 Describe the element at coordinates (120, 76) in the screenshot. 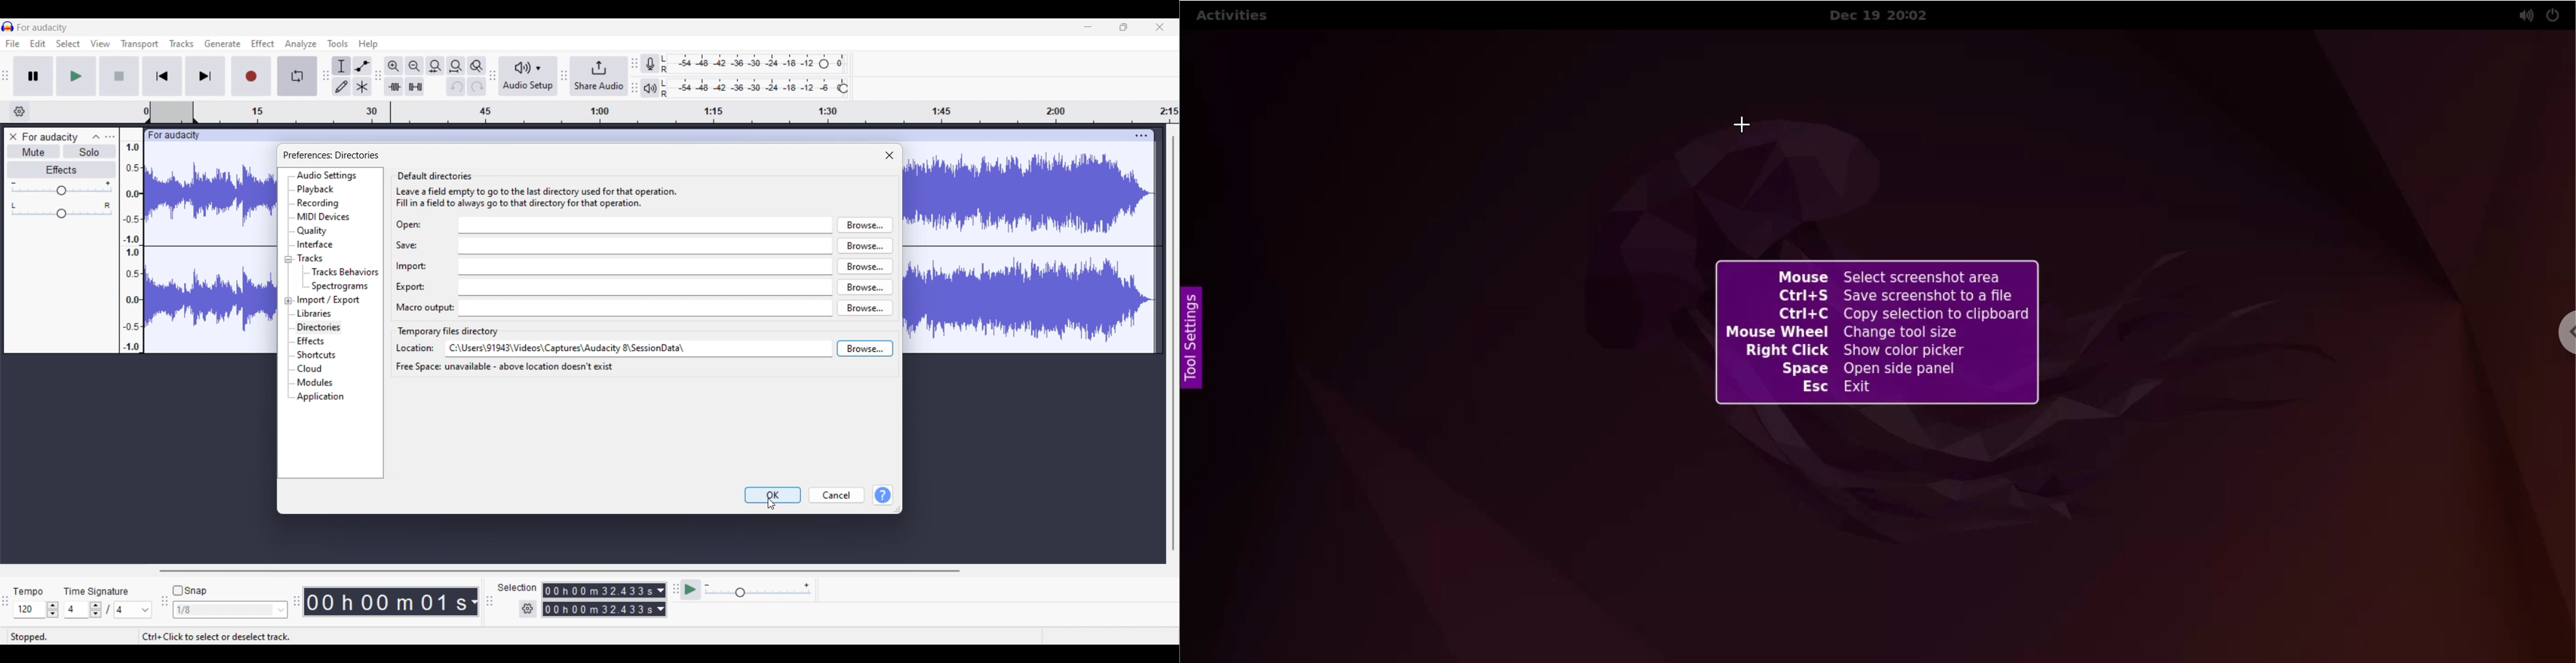

I see `Stop` at that location.